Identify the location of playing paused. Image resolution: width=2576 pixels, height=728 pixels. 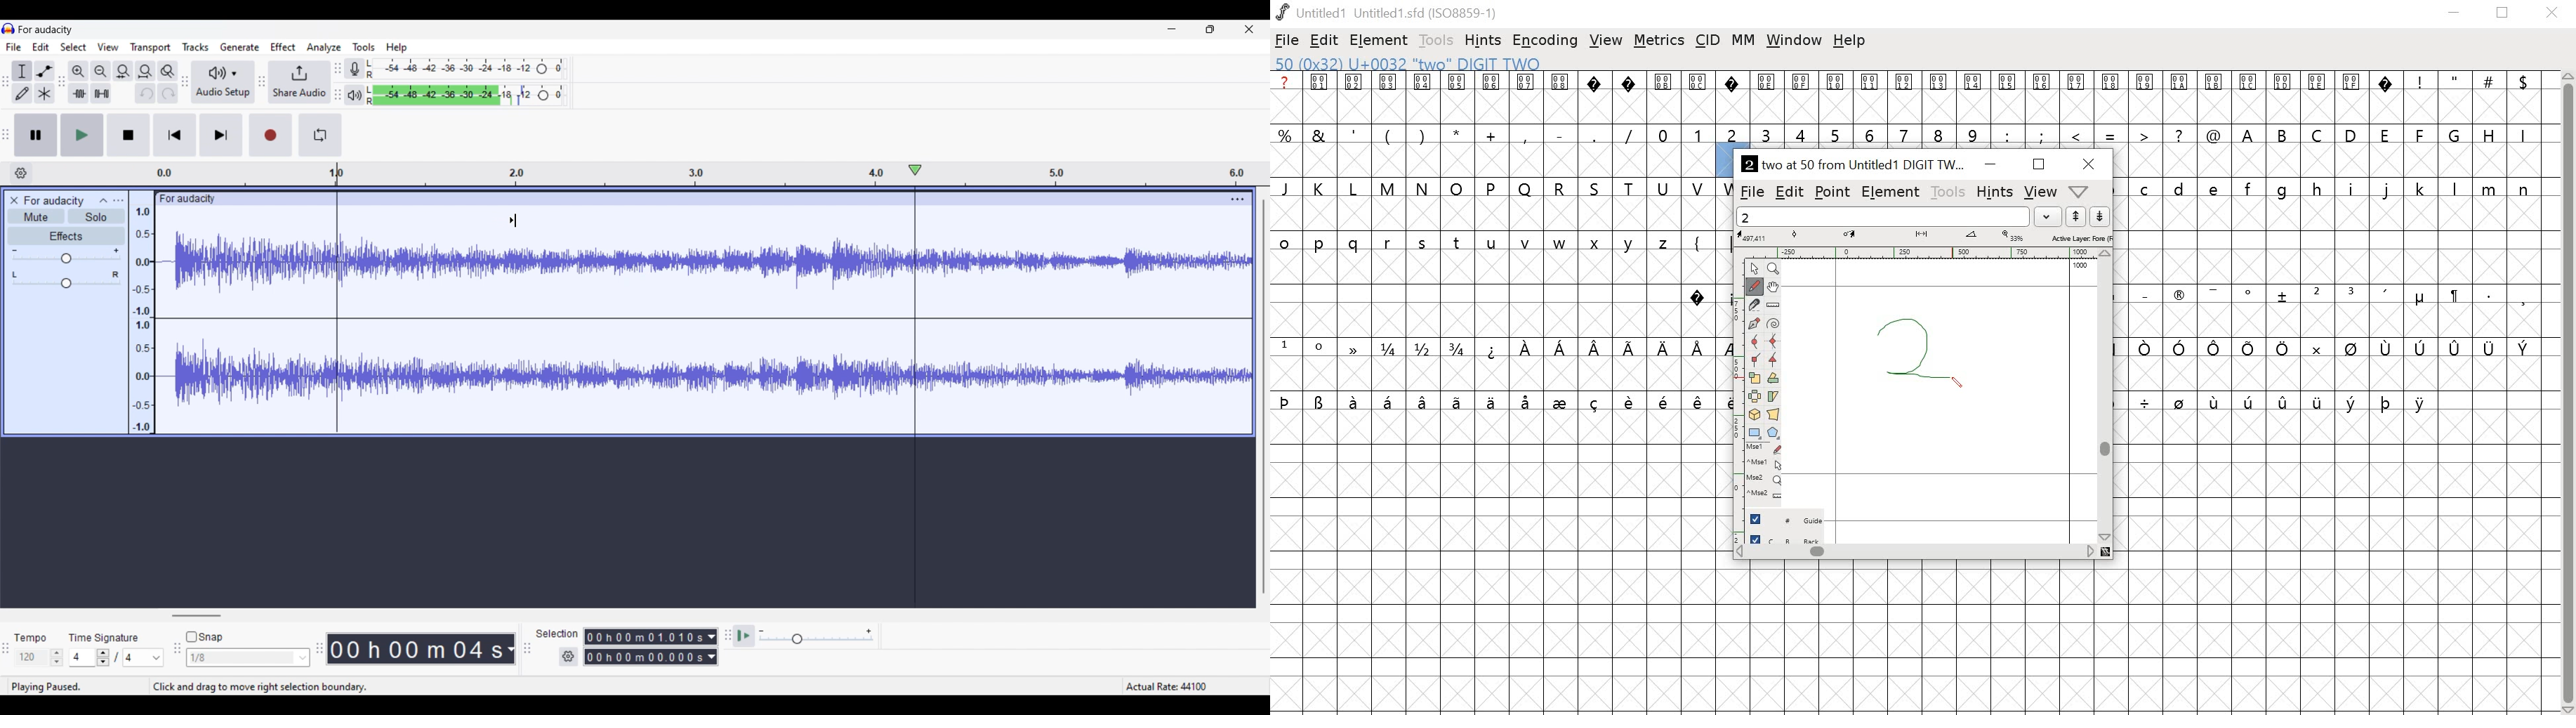
(57, 686).